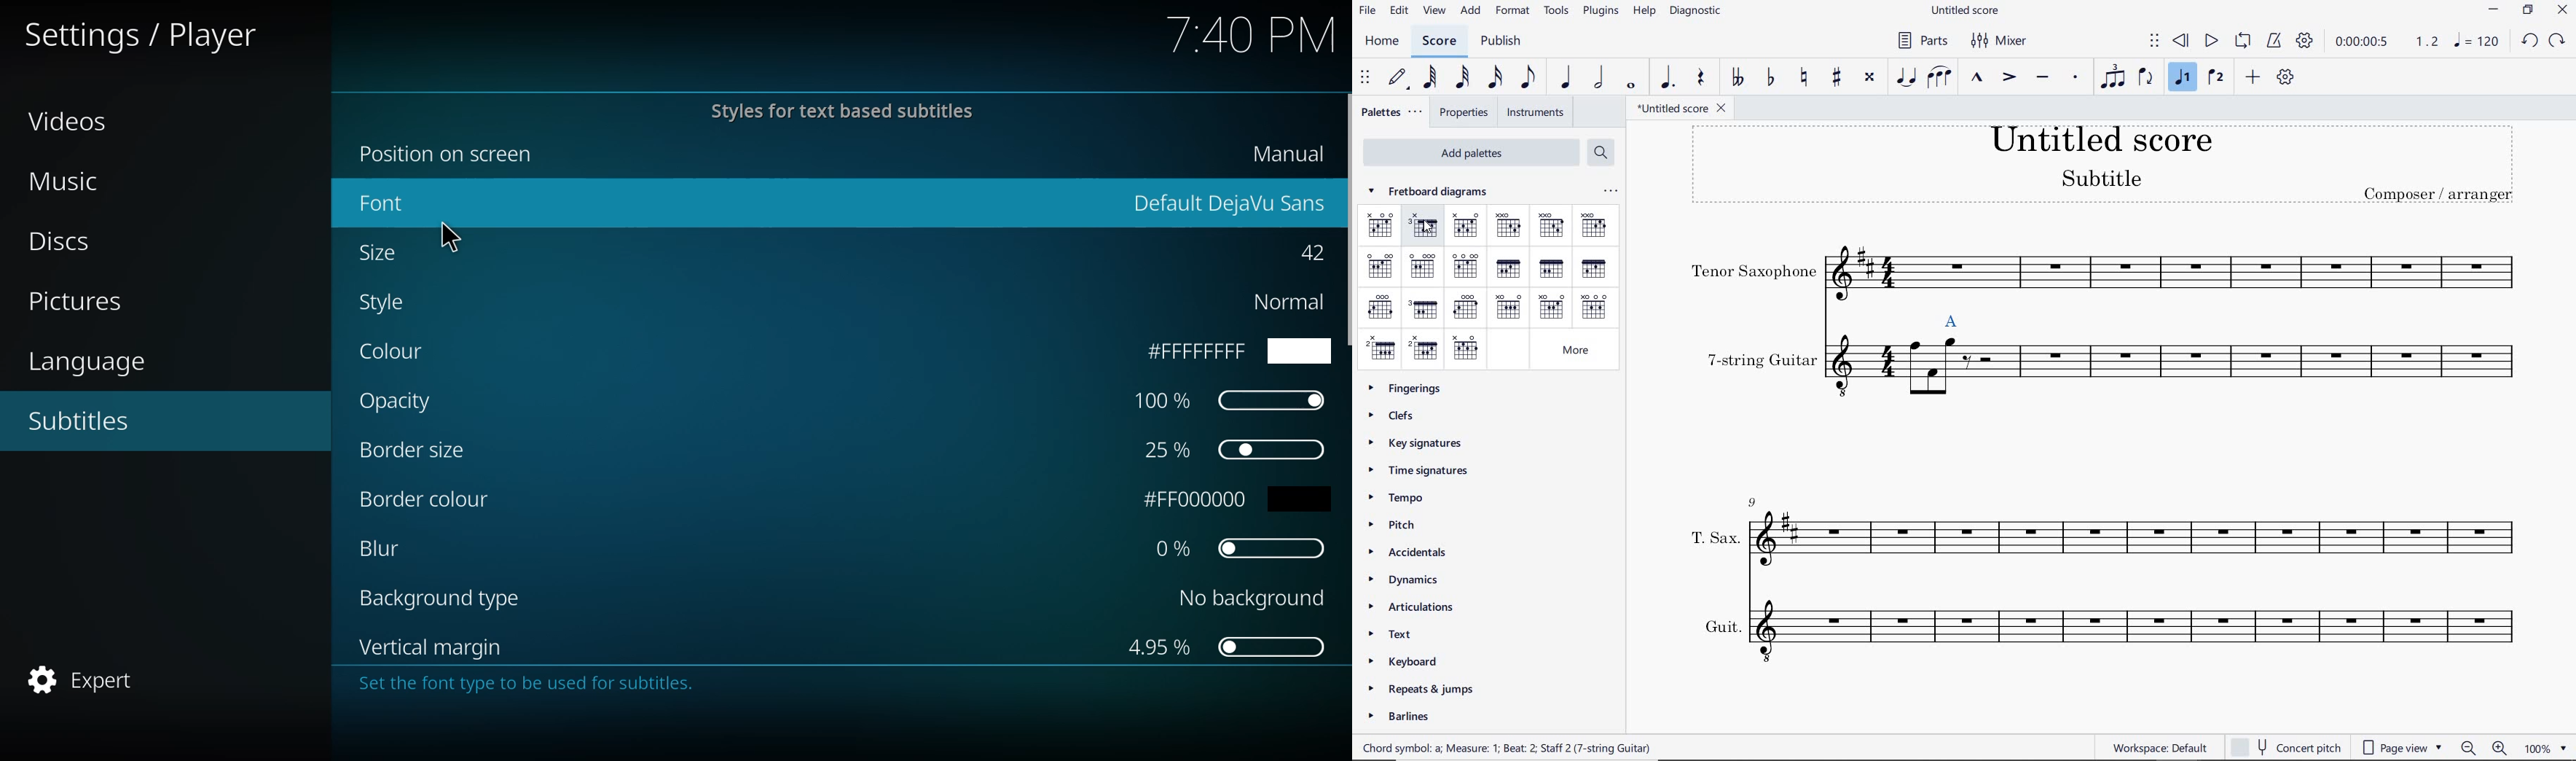  What do you see at coordinates (1248, 595) in the screenshot?
I see `no background` at bounding box center [1248, 595].